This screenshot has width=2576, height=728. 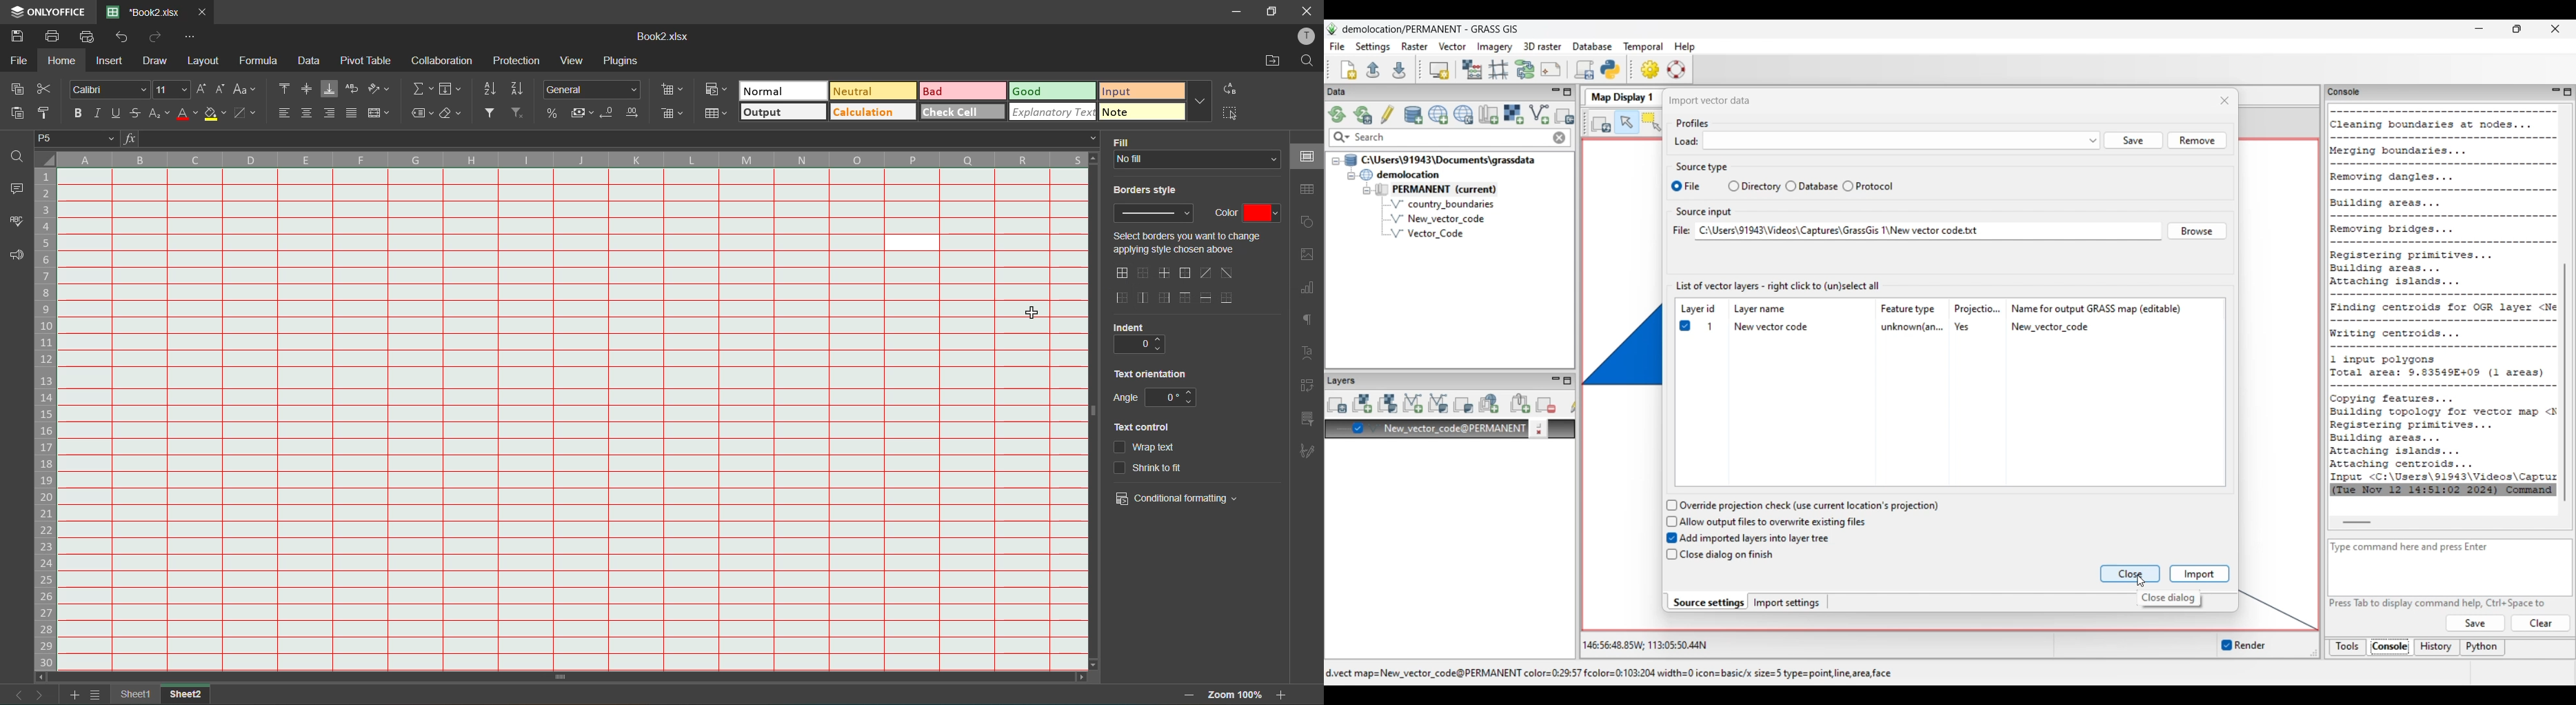 I want to click on cut, so click(x=45, y=90).